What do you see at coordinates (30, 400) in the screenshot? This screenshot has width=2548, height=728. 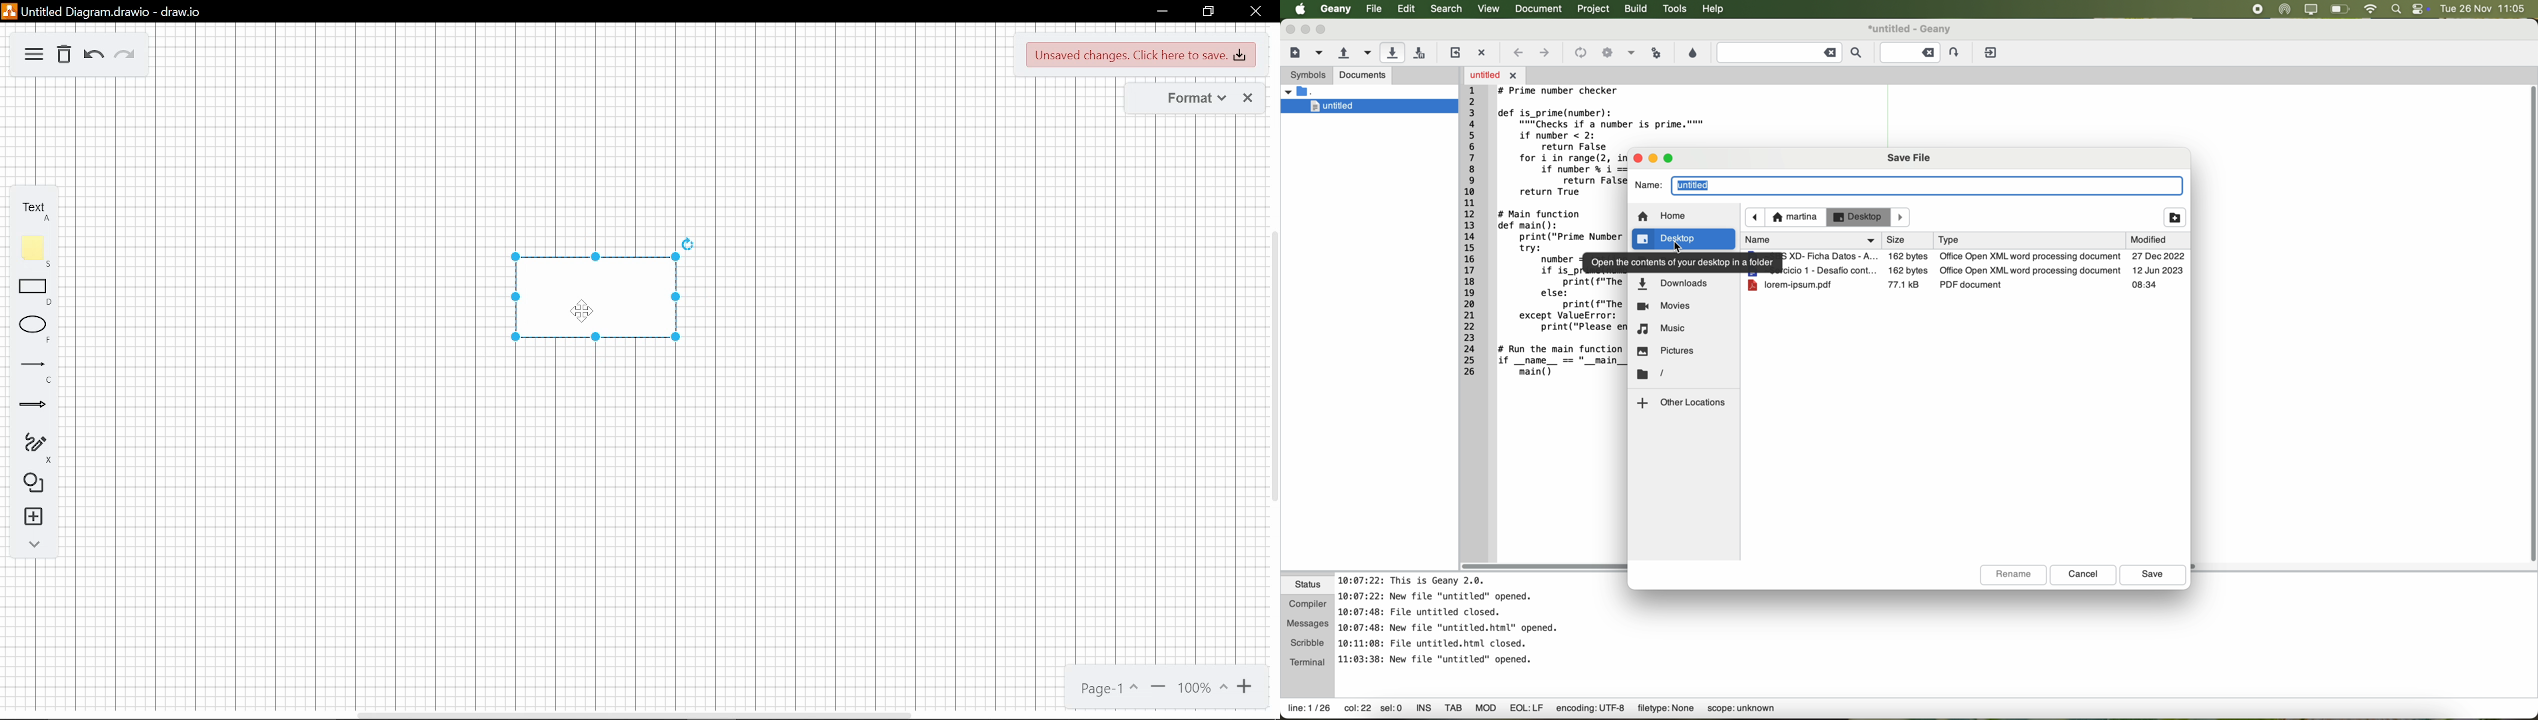 I see `arrow` at bounding box center [30, 400].